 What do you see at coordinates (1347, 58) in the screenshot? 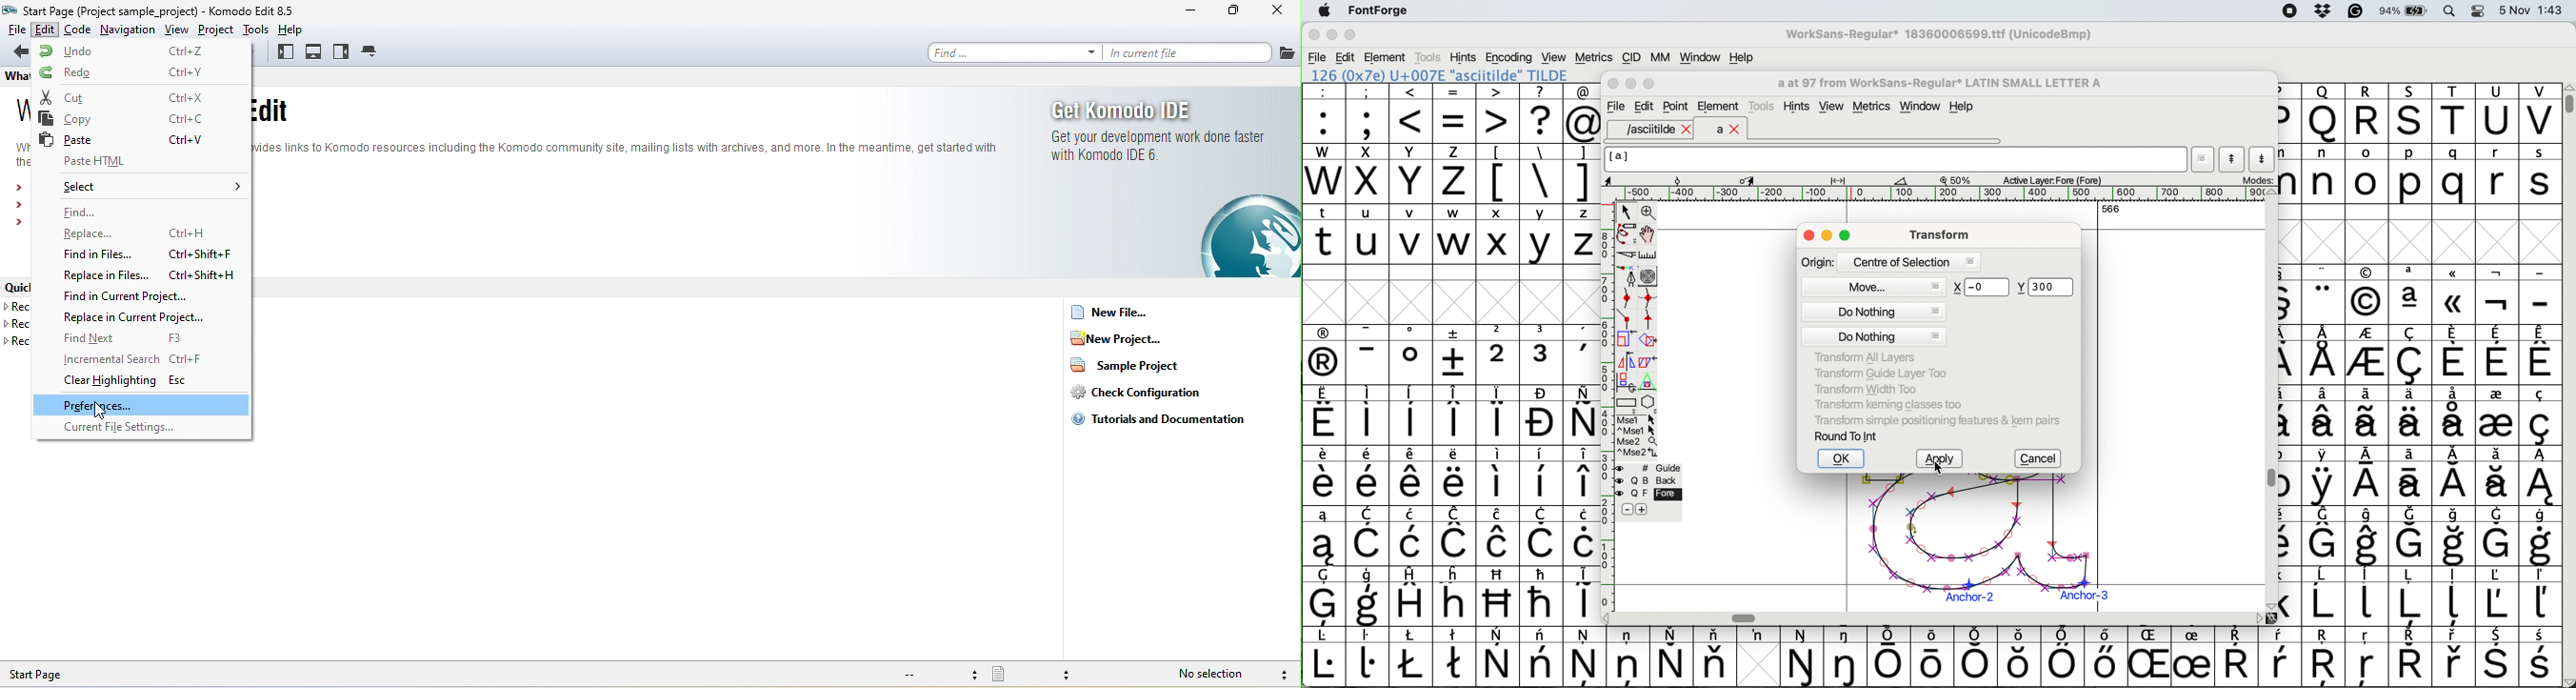
I see `edit` at bounding box center [1347, 58].